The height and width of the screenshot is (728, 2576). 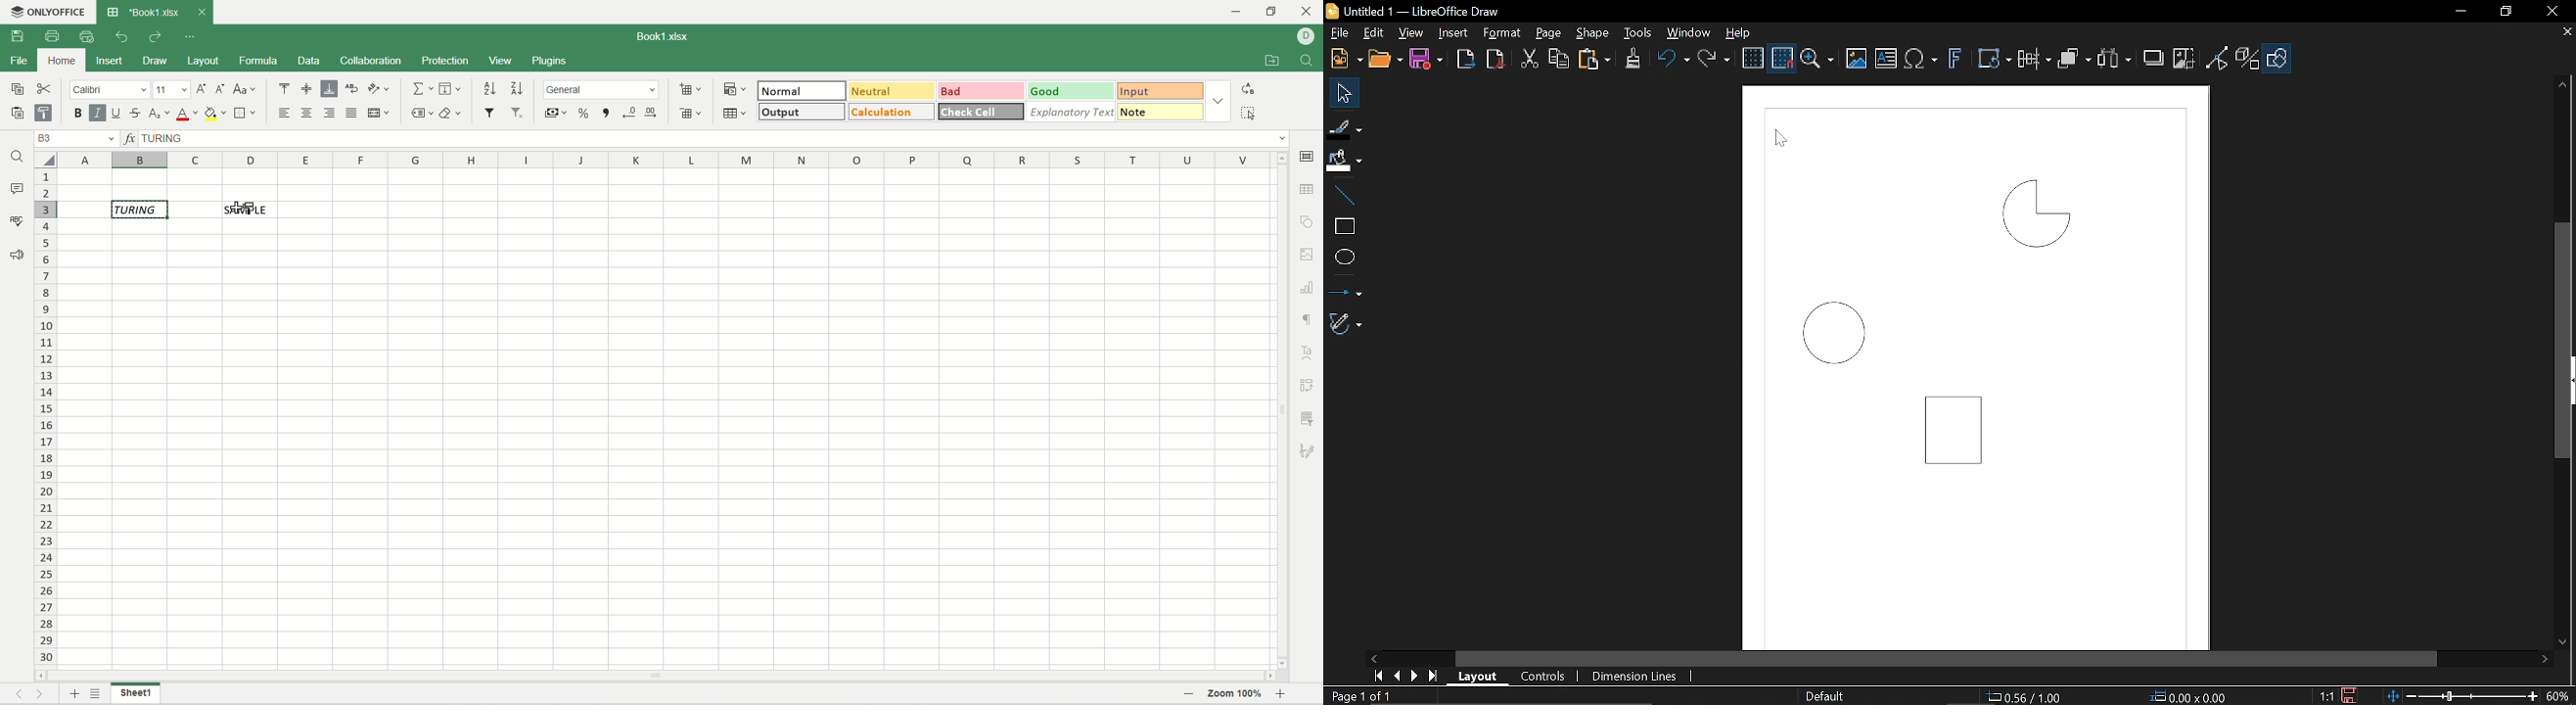 I want to click on underline, so click(x=117, y=115).